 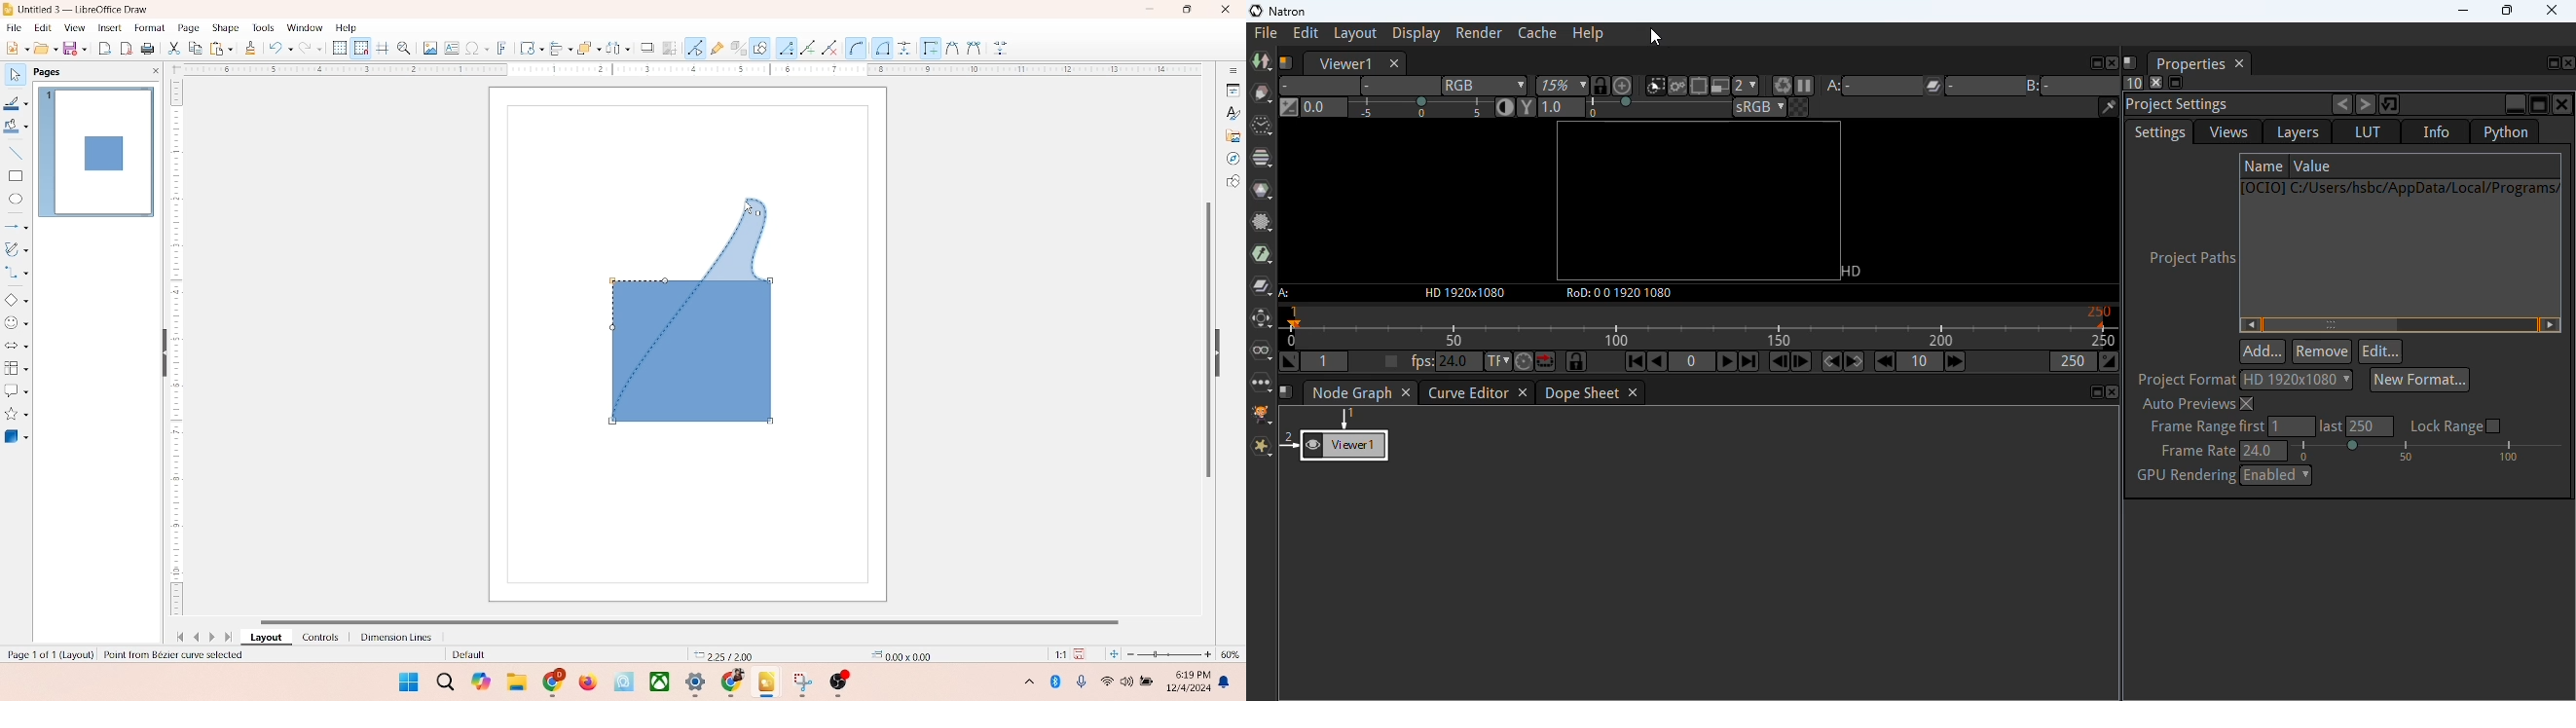 I want to click on sidebar settings, so click(x=1233, y=71).